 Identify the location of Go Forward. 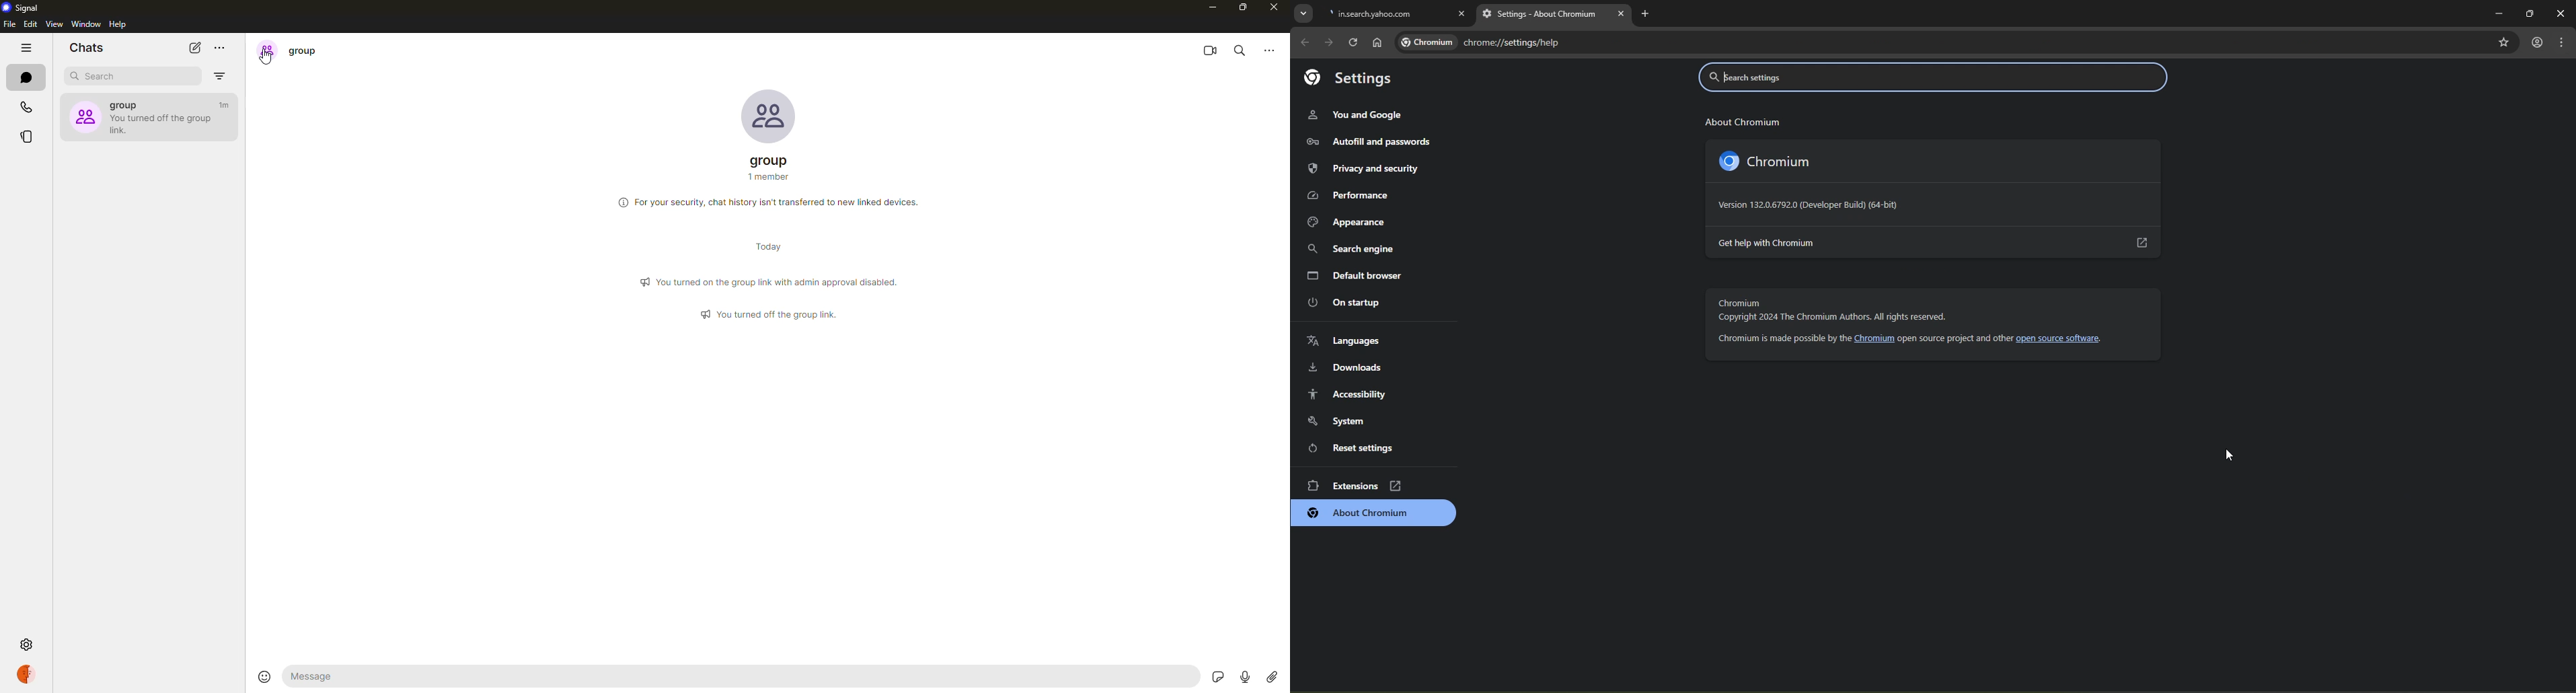
(1328, 42).